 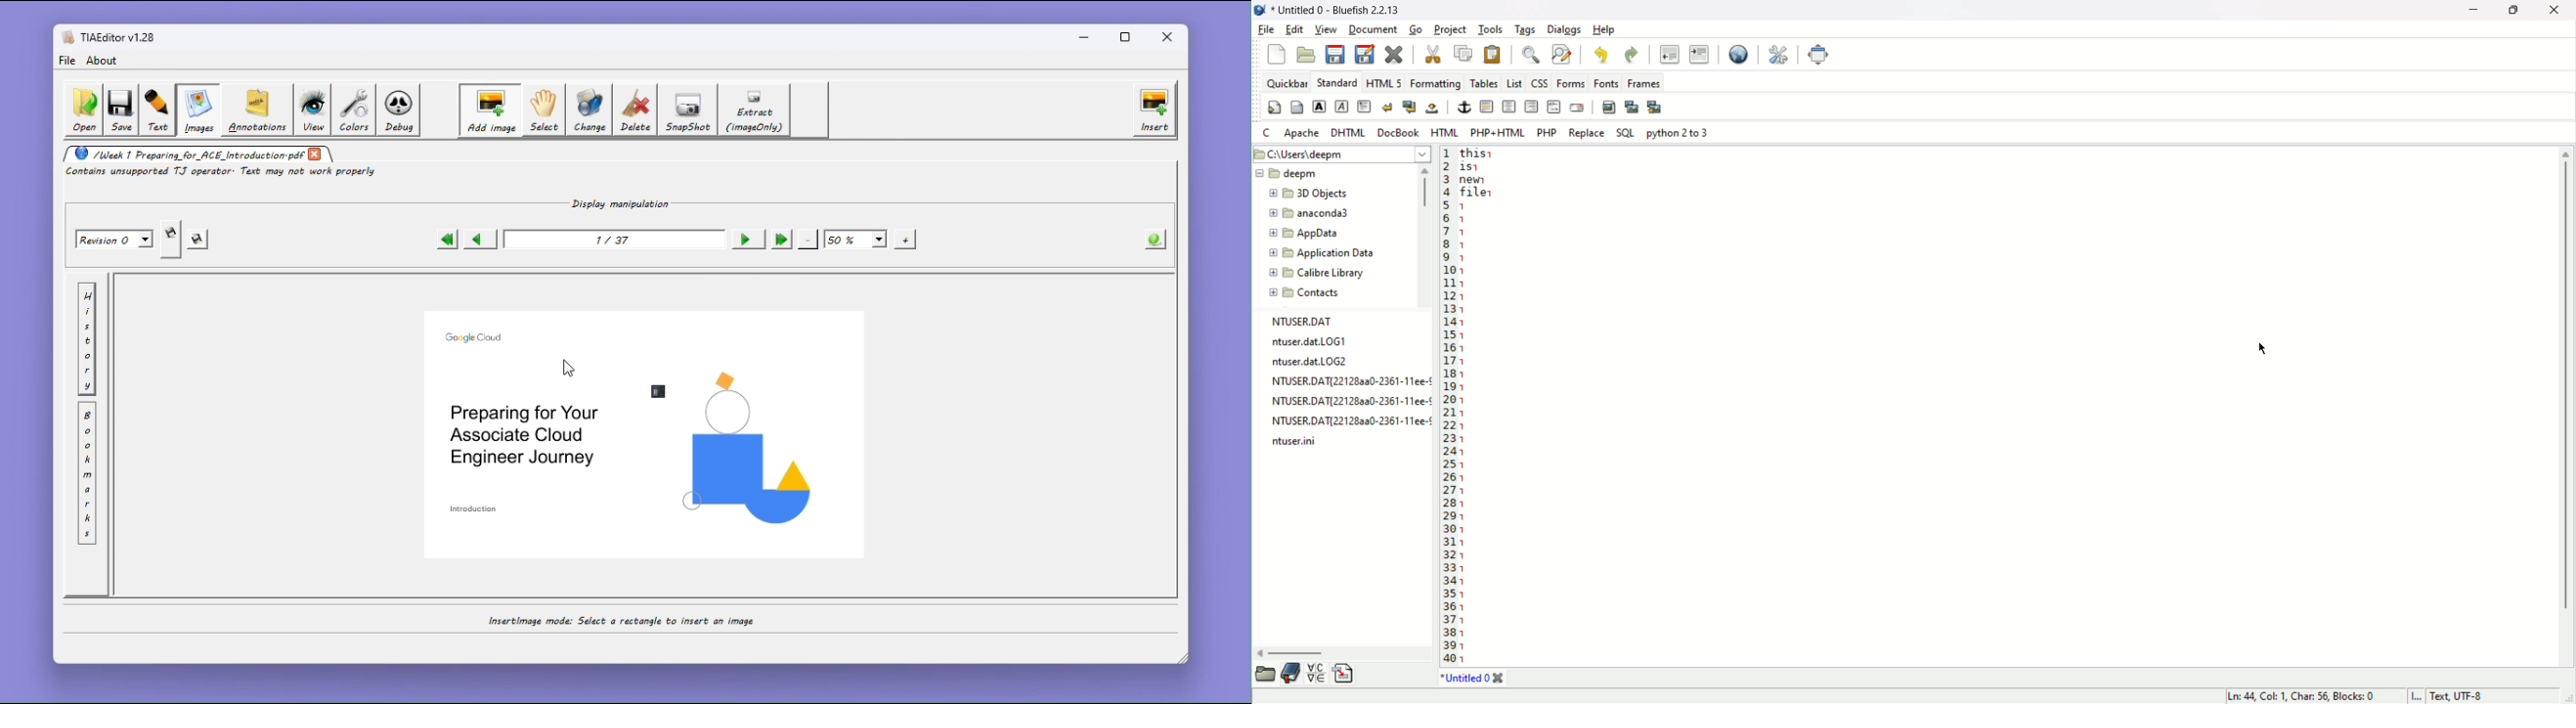 I want to click on indent, so click(x=1699, y=56).